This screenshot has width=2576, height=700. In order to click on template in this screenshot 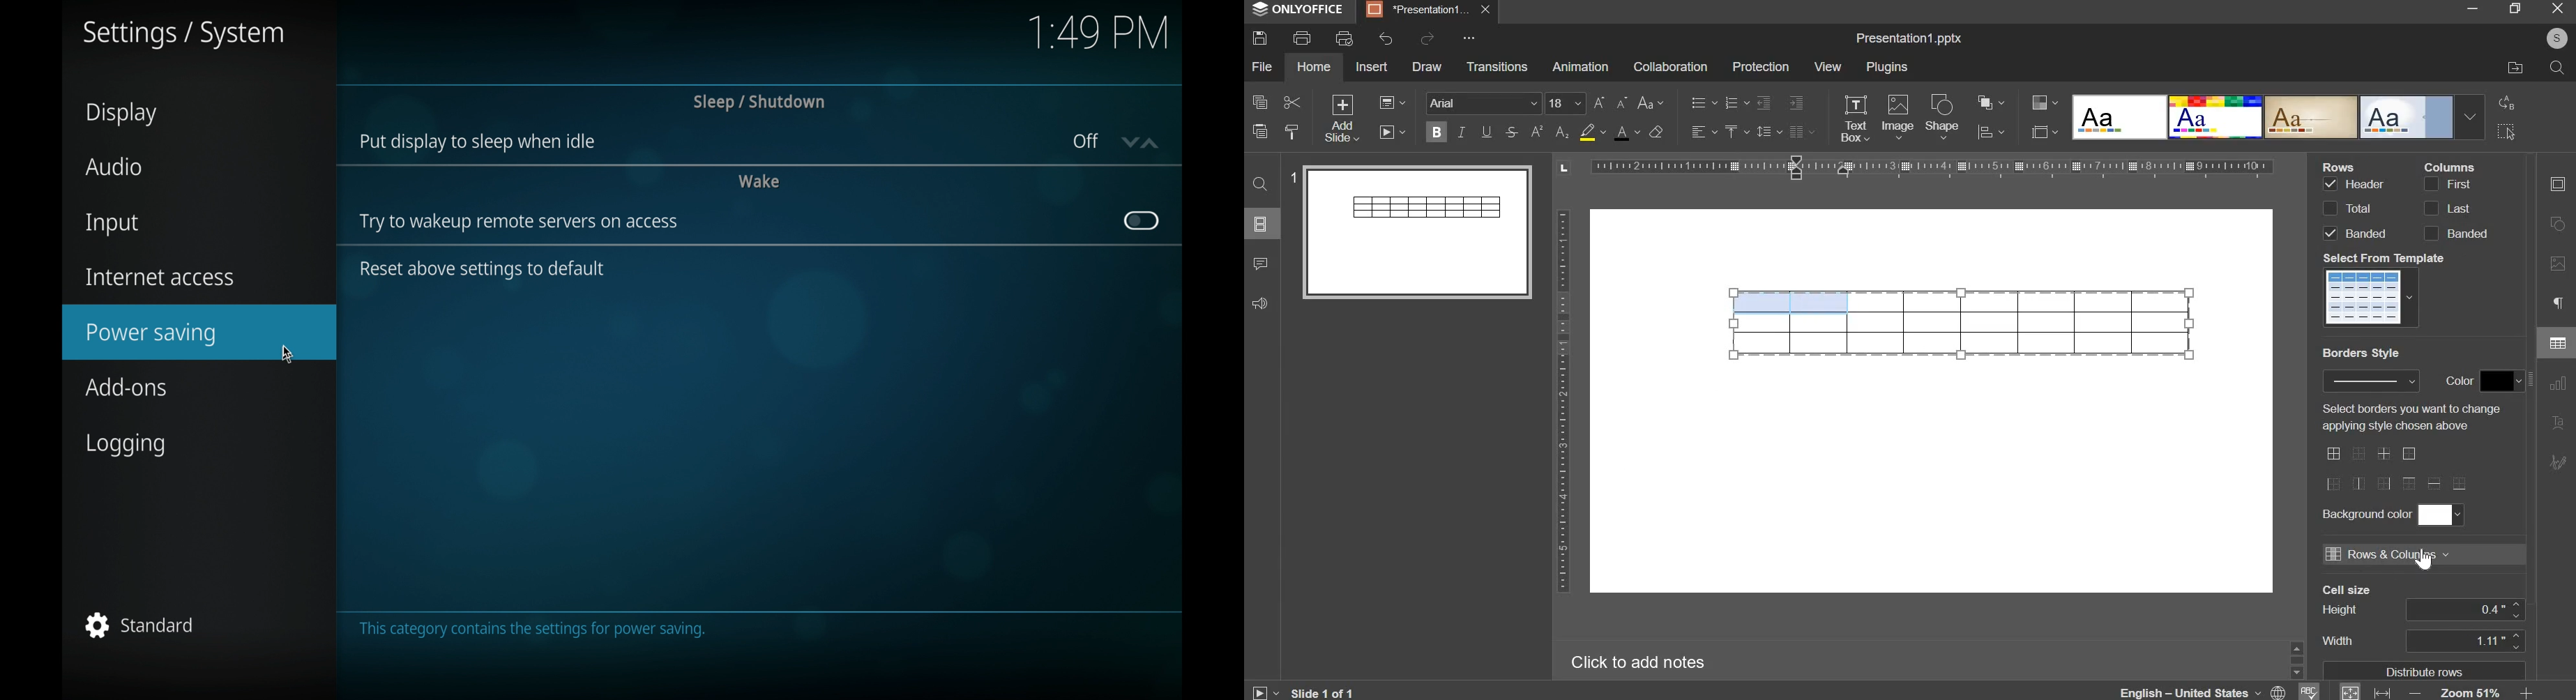, I will do `click(2373, 296)`.